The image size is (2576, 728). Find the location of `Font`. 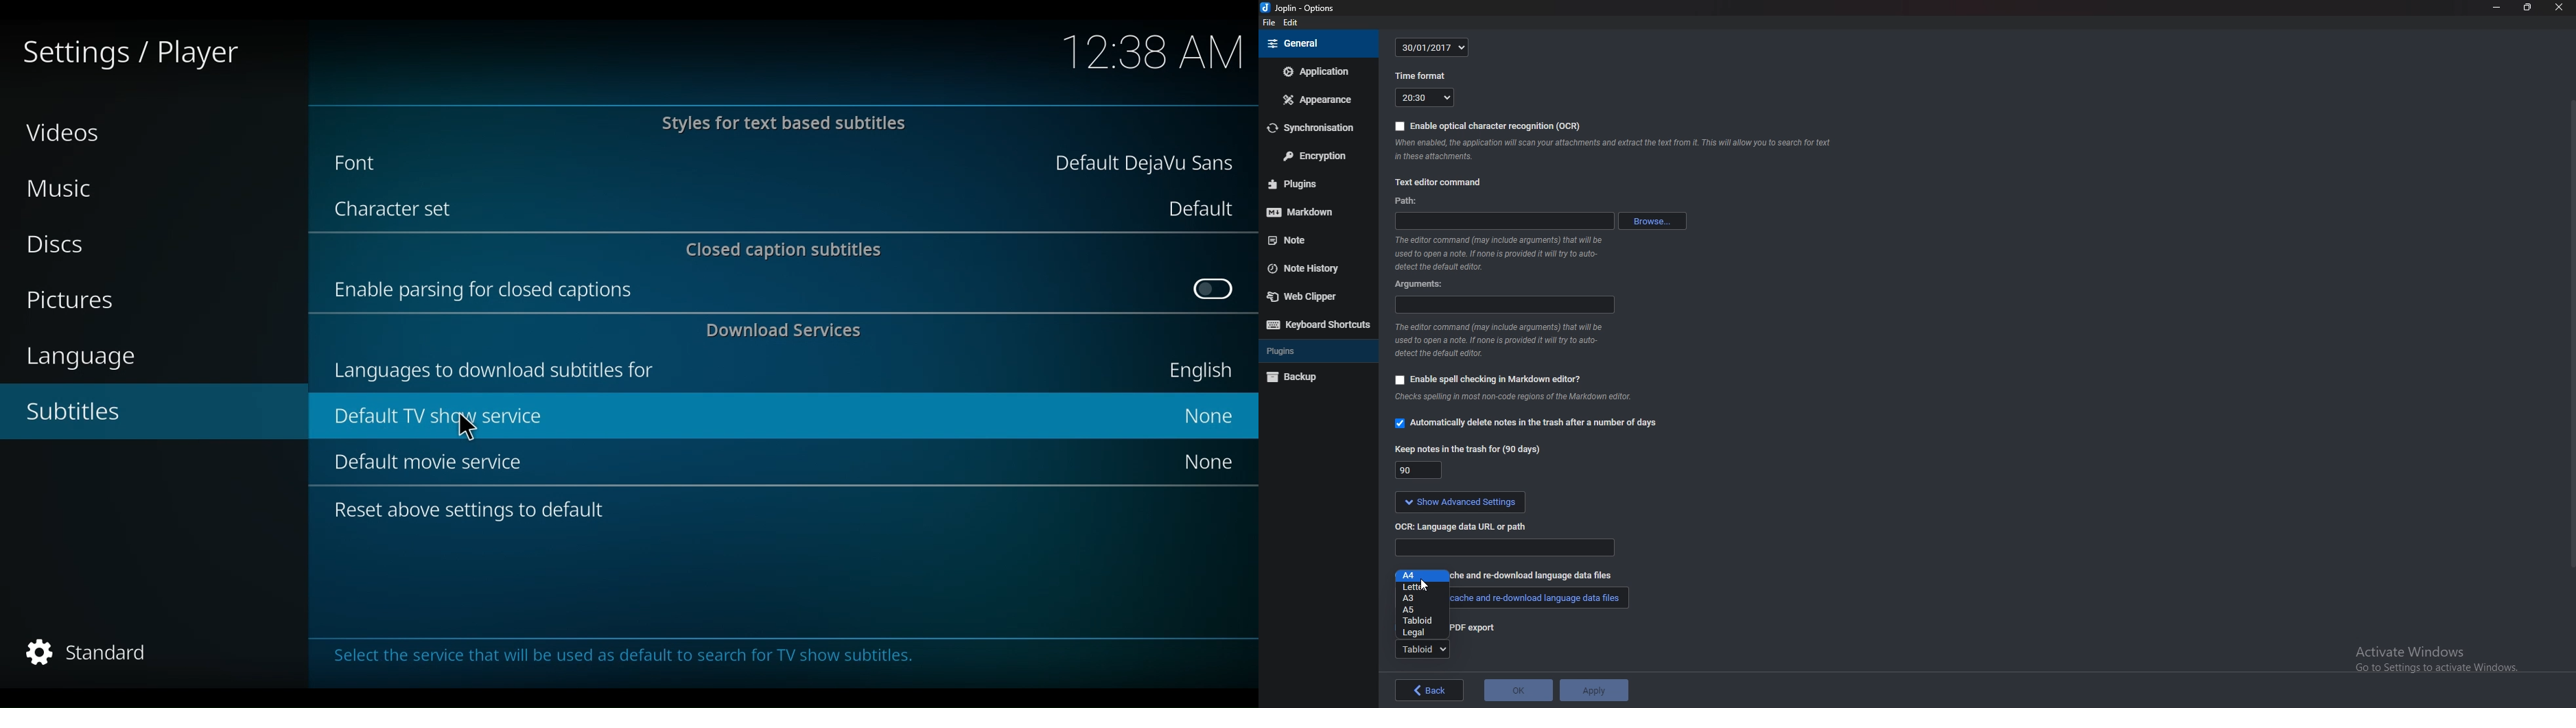

Font is located at coordinates (372, 163).